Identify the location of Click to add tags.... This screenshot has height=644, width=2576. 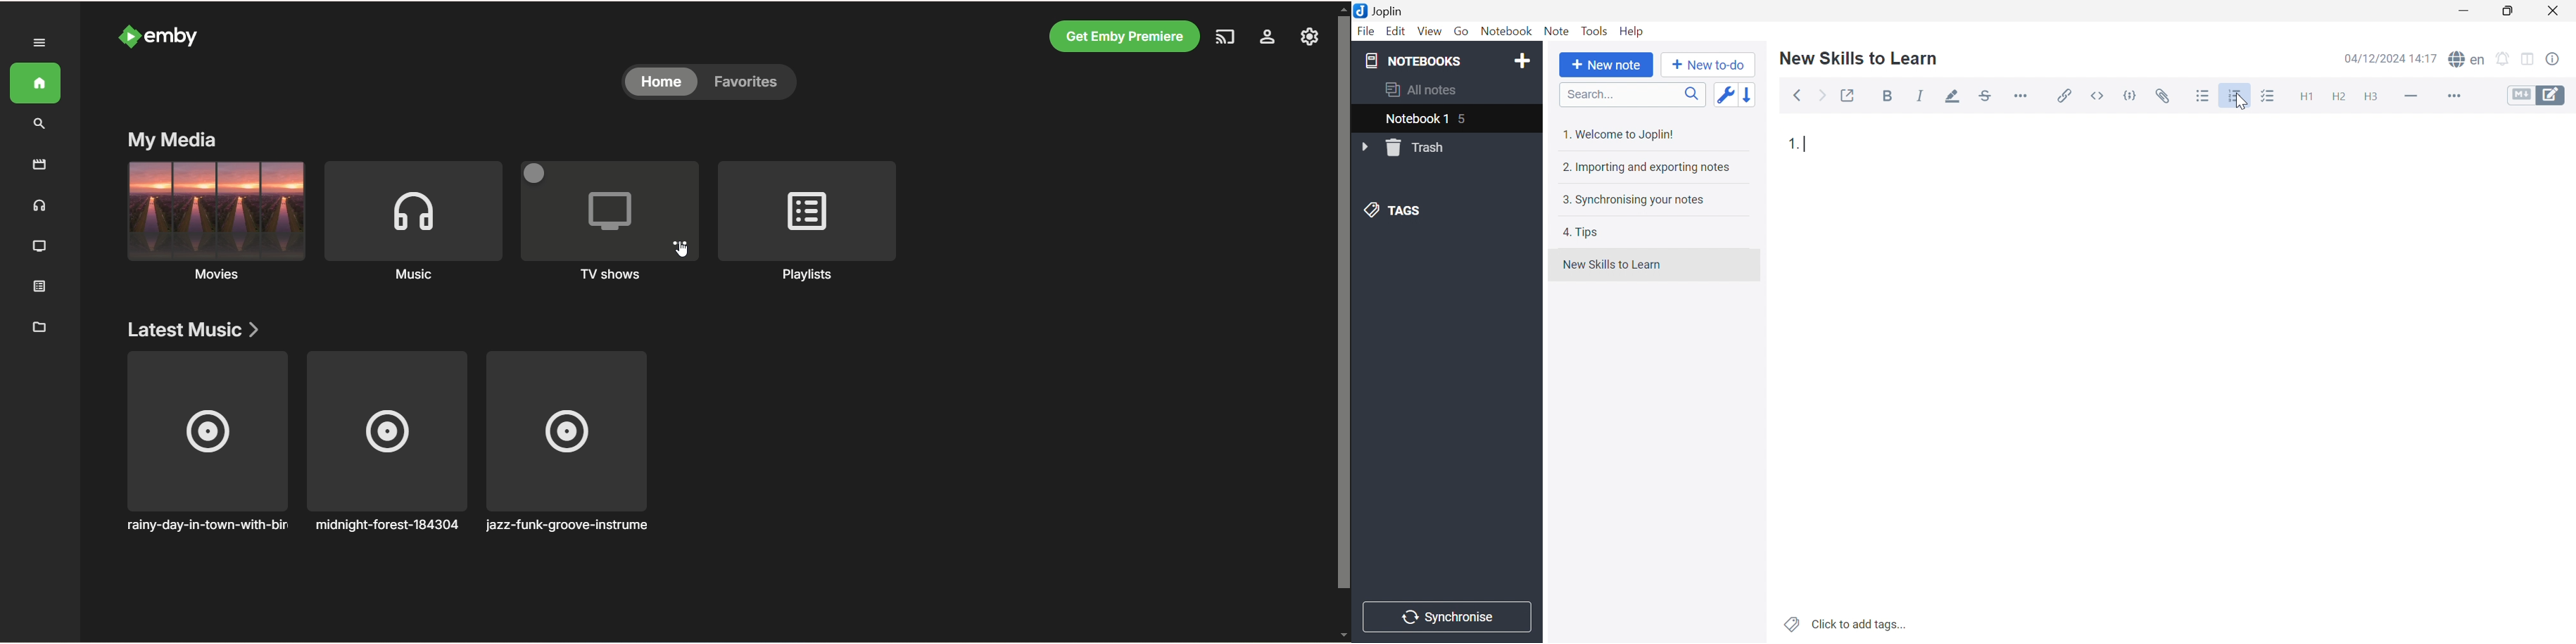
(1847, 625).